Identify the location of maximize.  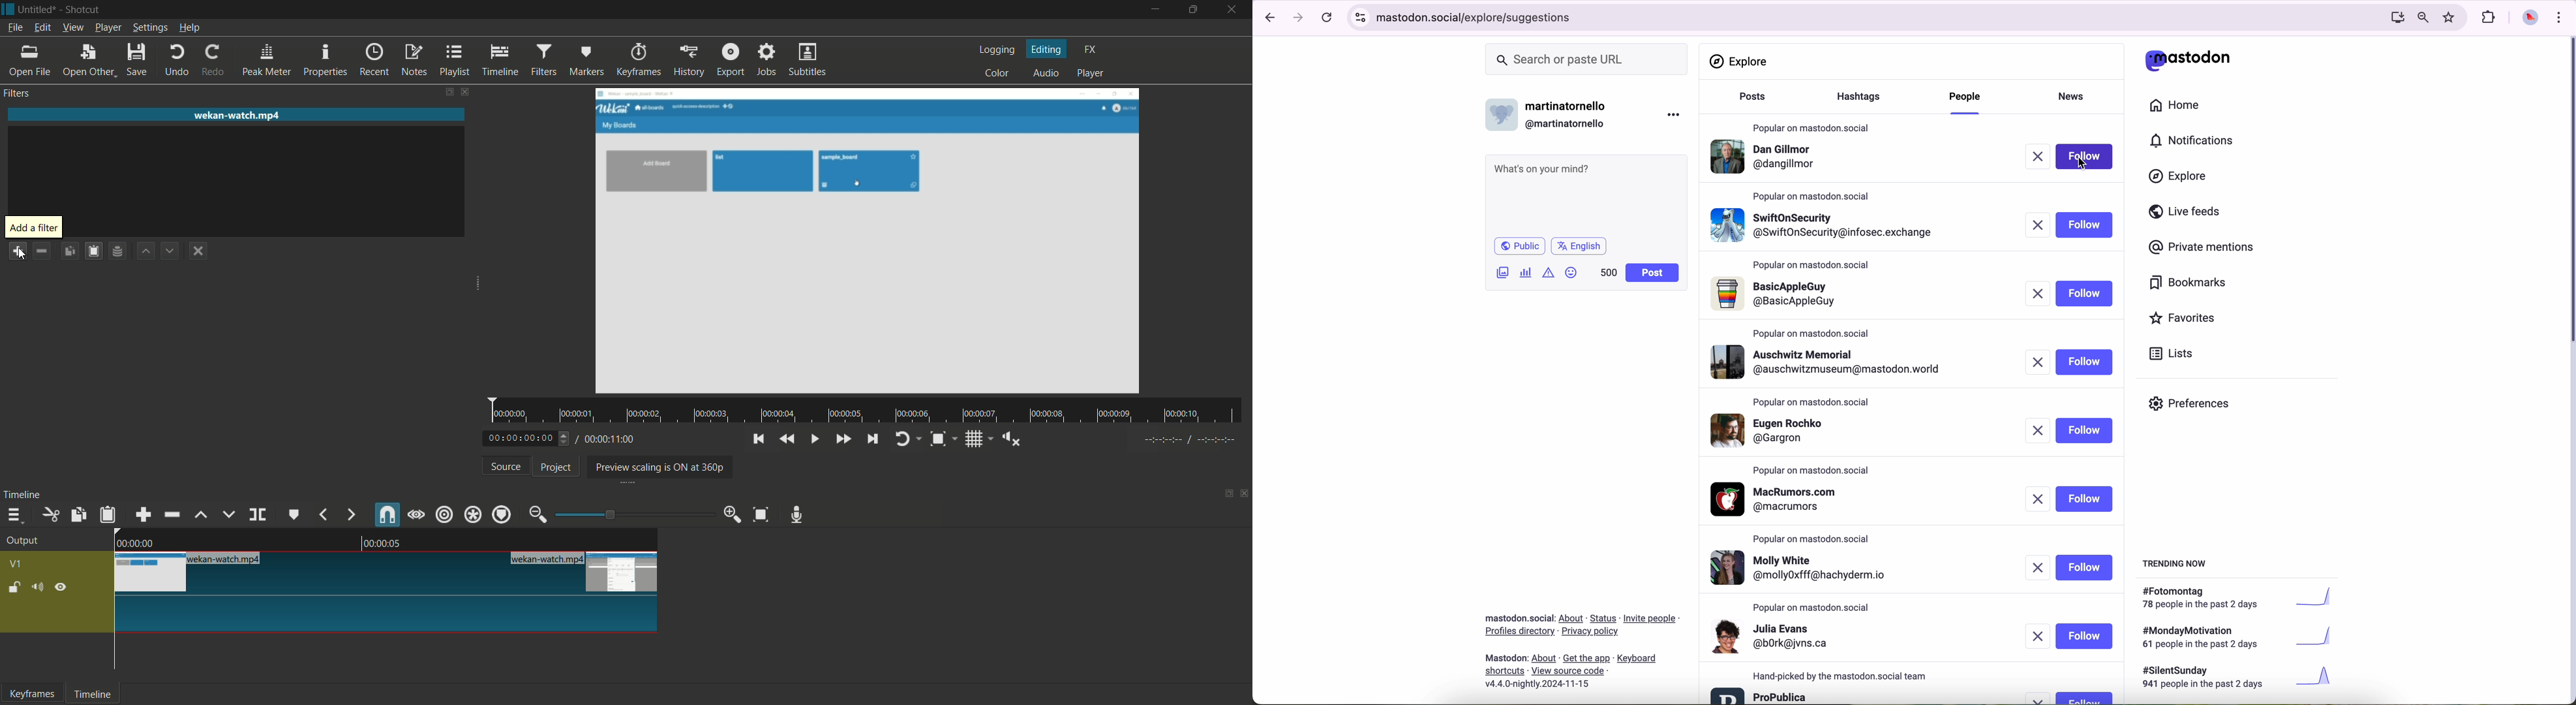
(1194, 10).